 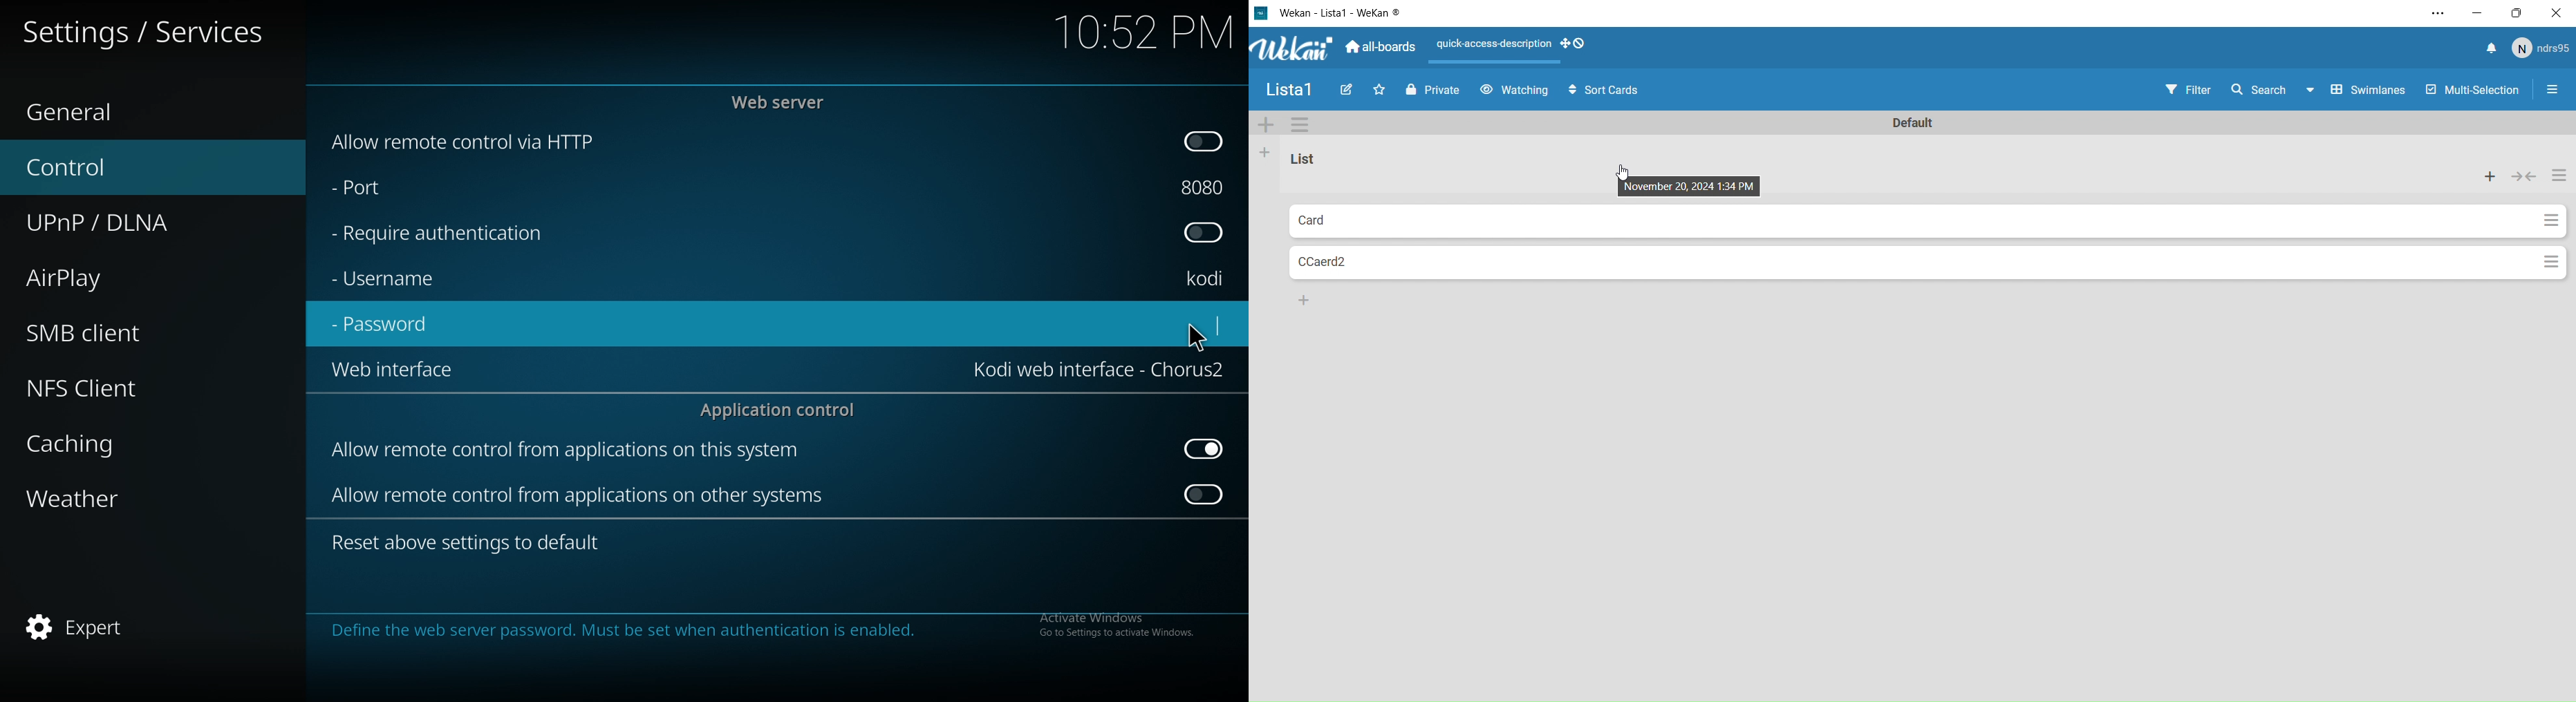 What do you see at coordinates (2561, 176) in the screenshot?
I see `Options` at bounding box center [2561, 176].